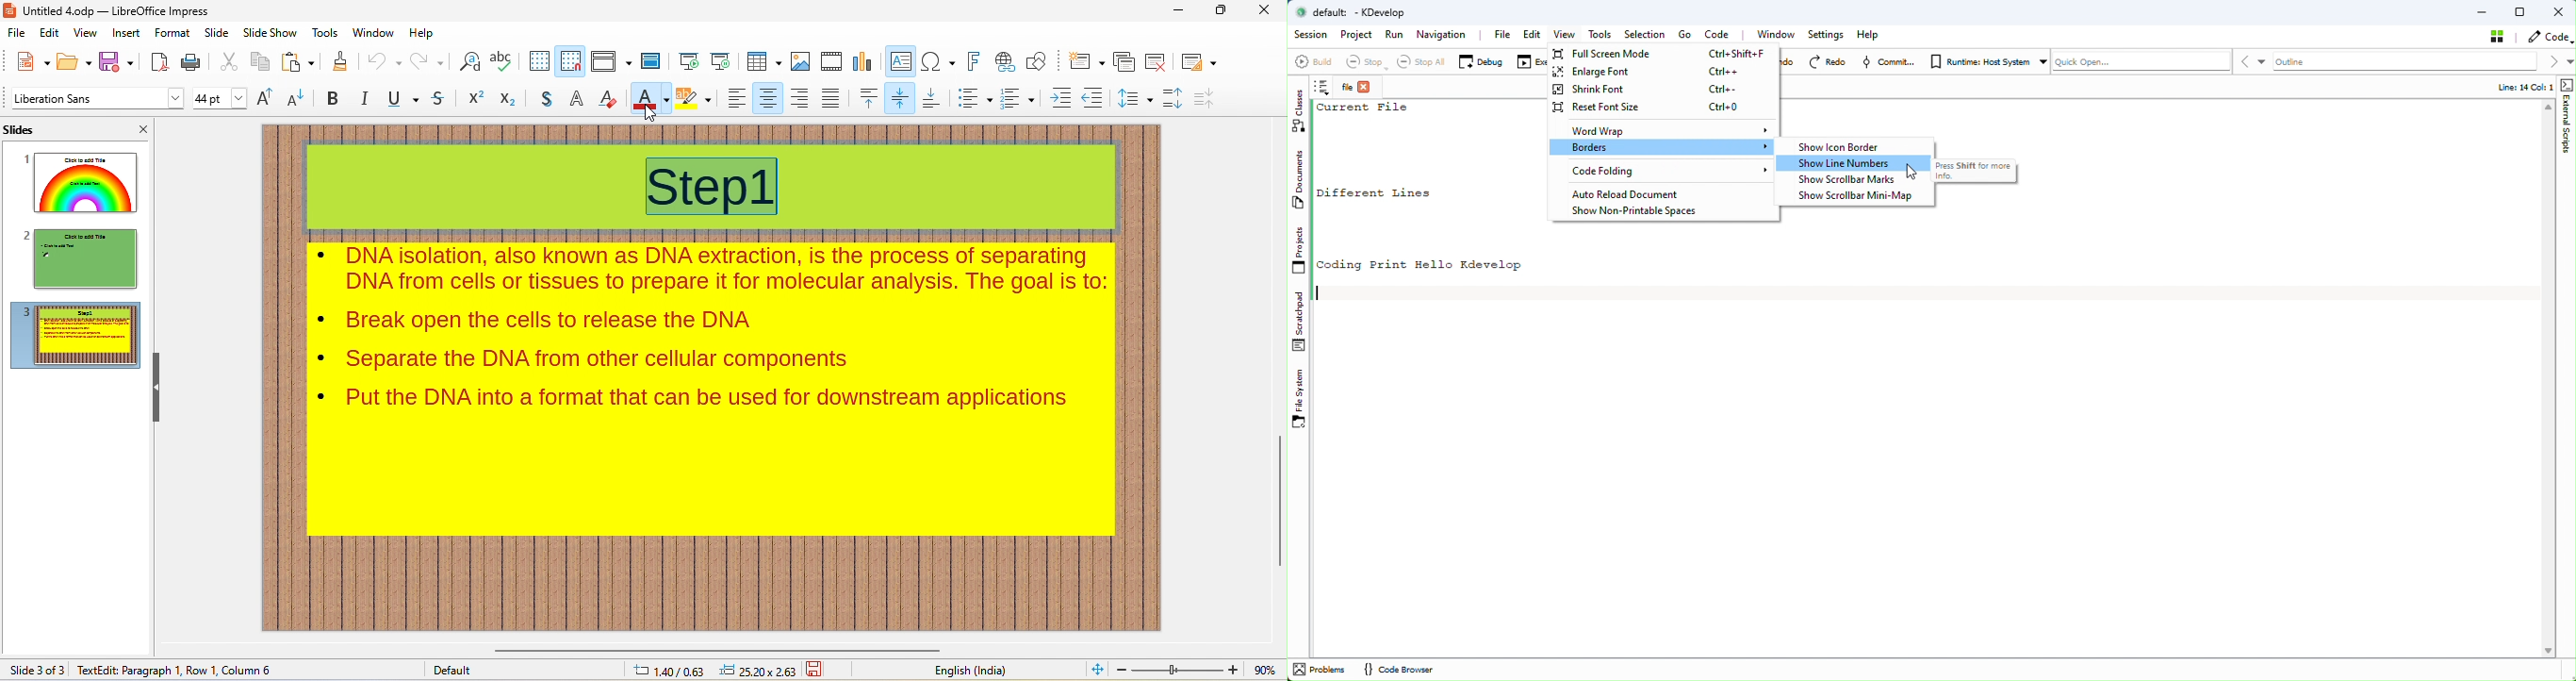 The width and height of the screenshot is (2576, 700). Describe the element at coordinates (1021, 98) in the screenshot. I see `numbered` at that location.